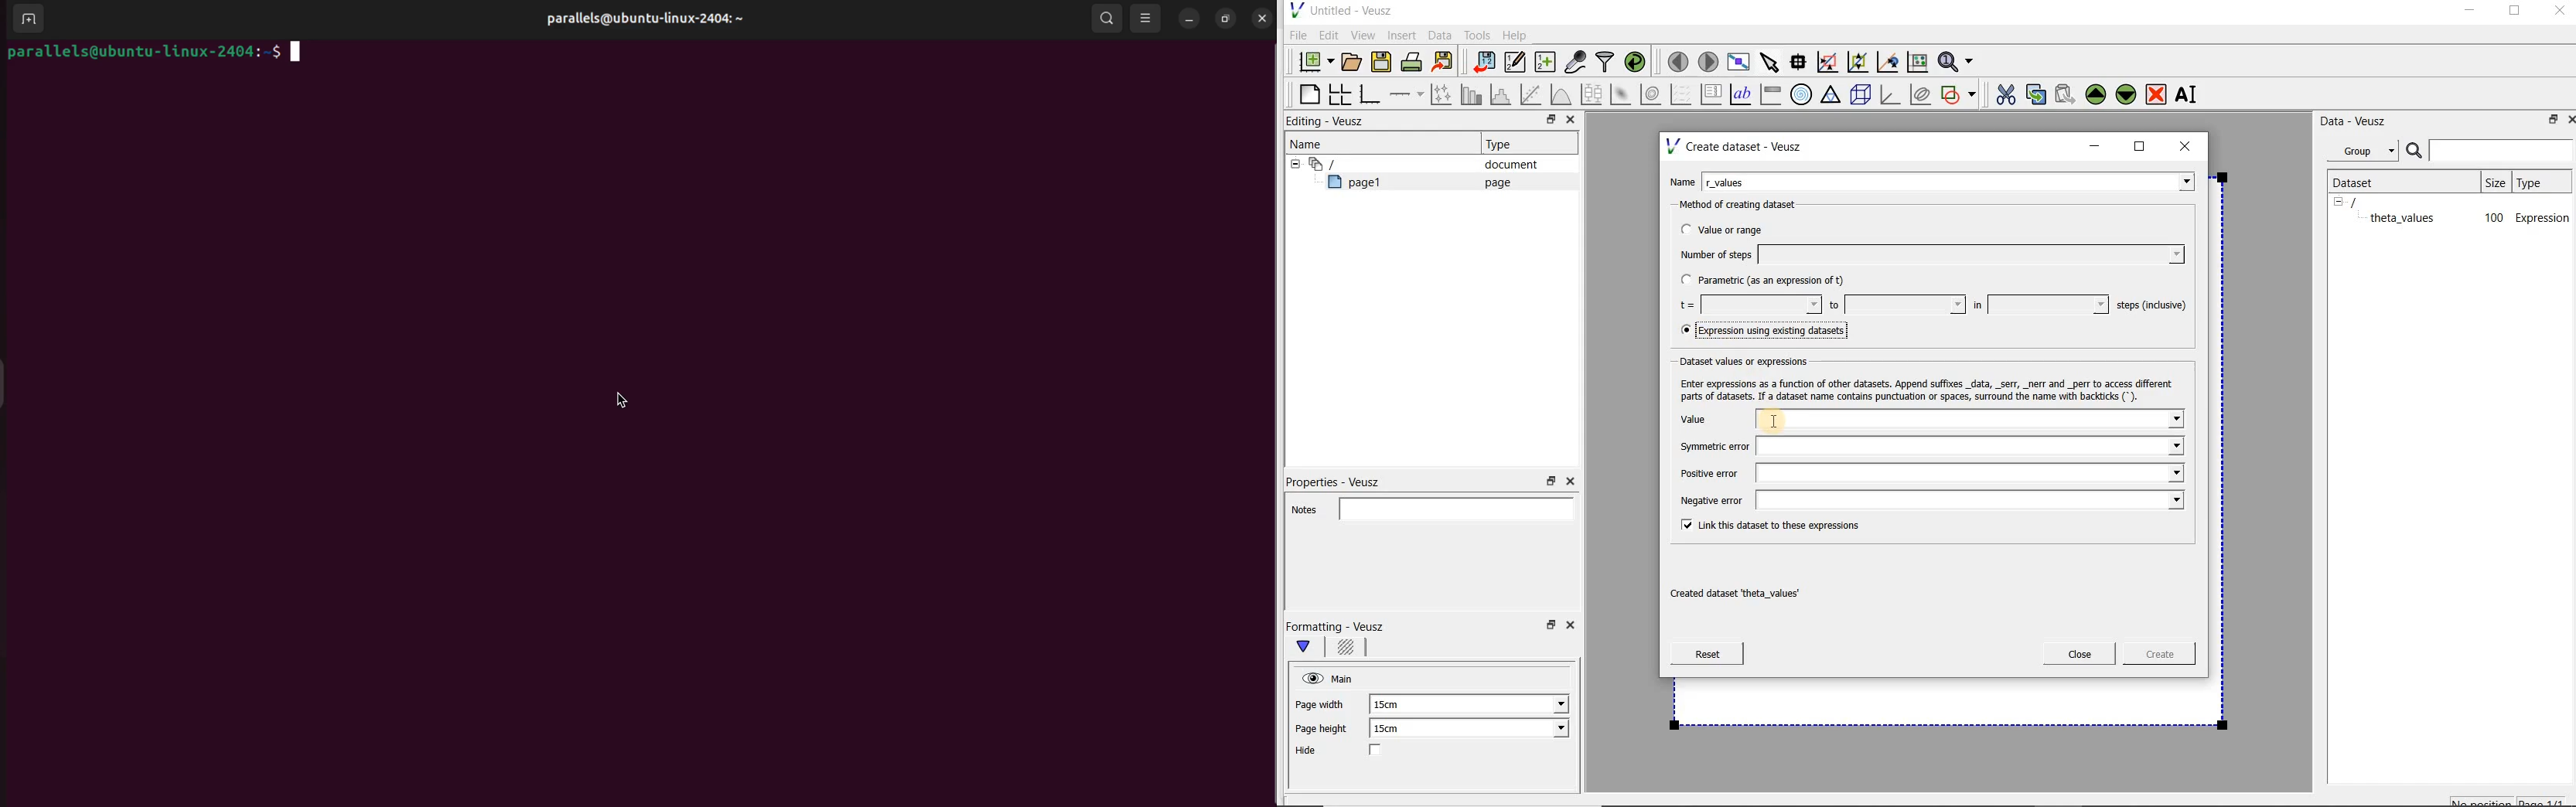 The width and height of the screenshot is (2576, 812). Describe the element at coordinates (1345, 677) in the screenshot. I see `Main` at that location.